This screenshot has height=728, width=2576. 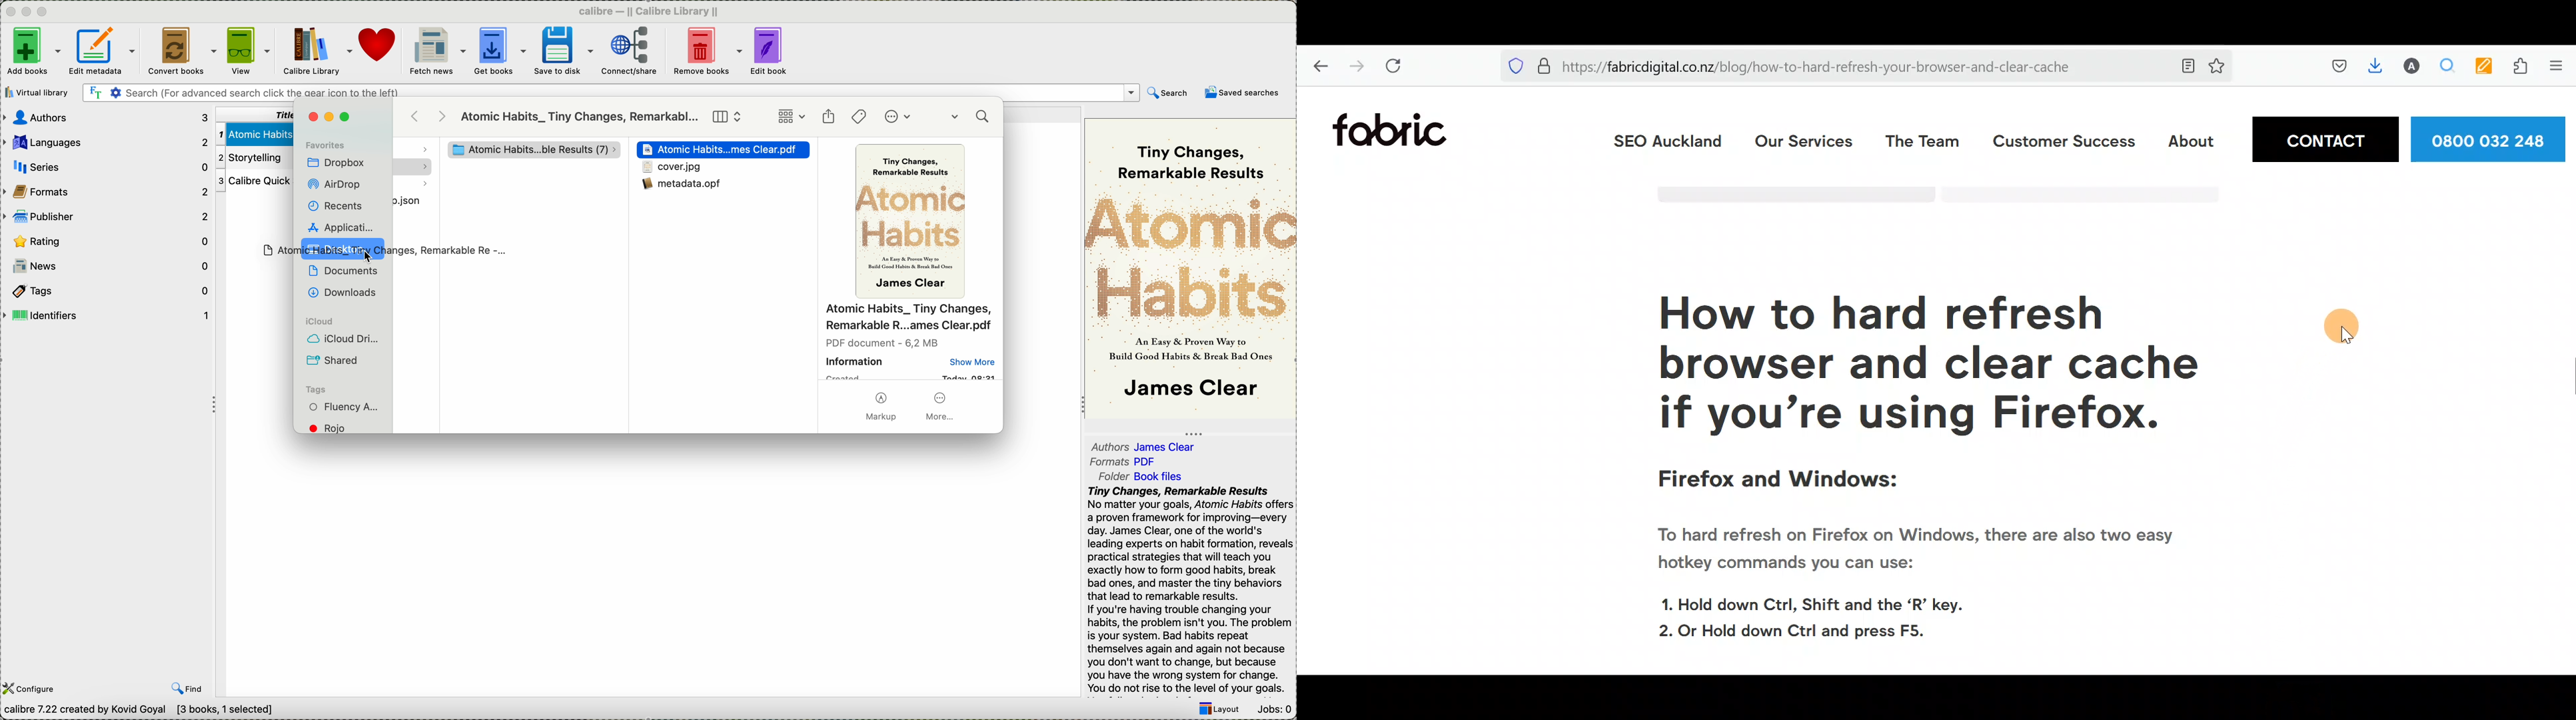 What do you see at coordinates (29, 12) in the screenshot?
I see `disable buttons program` at bounding box center [29, 12].